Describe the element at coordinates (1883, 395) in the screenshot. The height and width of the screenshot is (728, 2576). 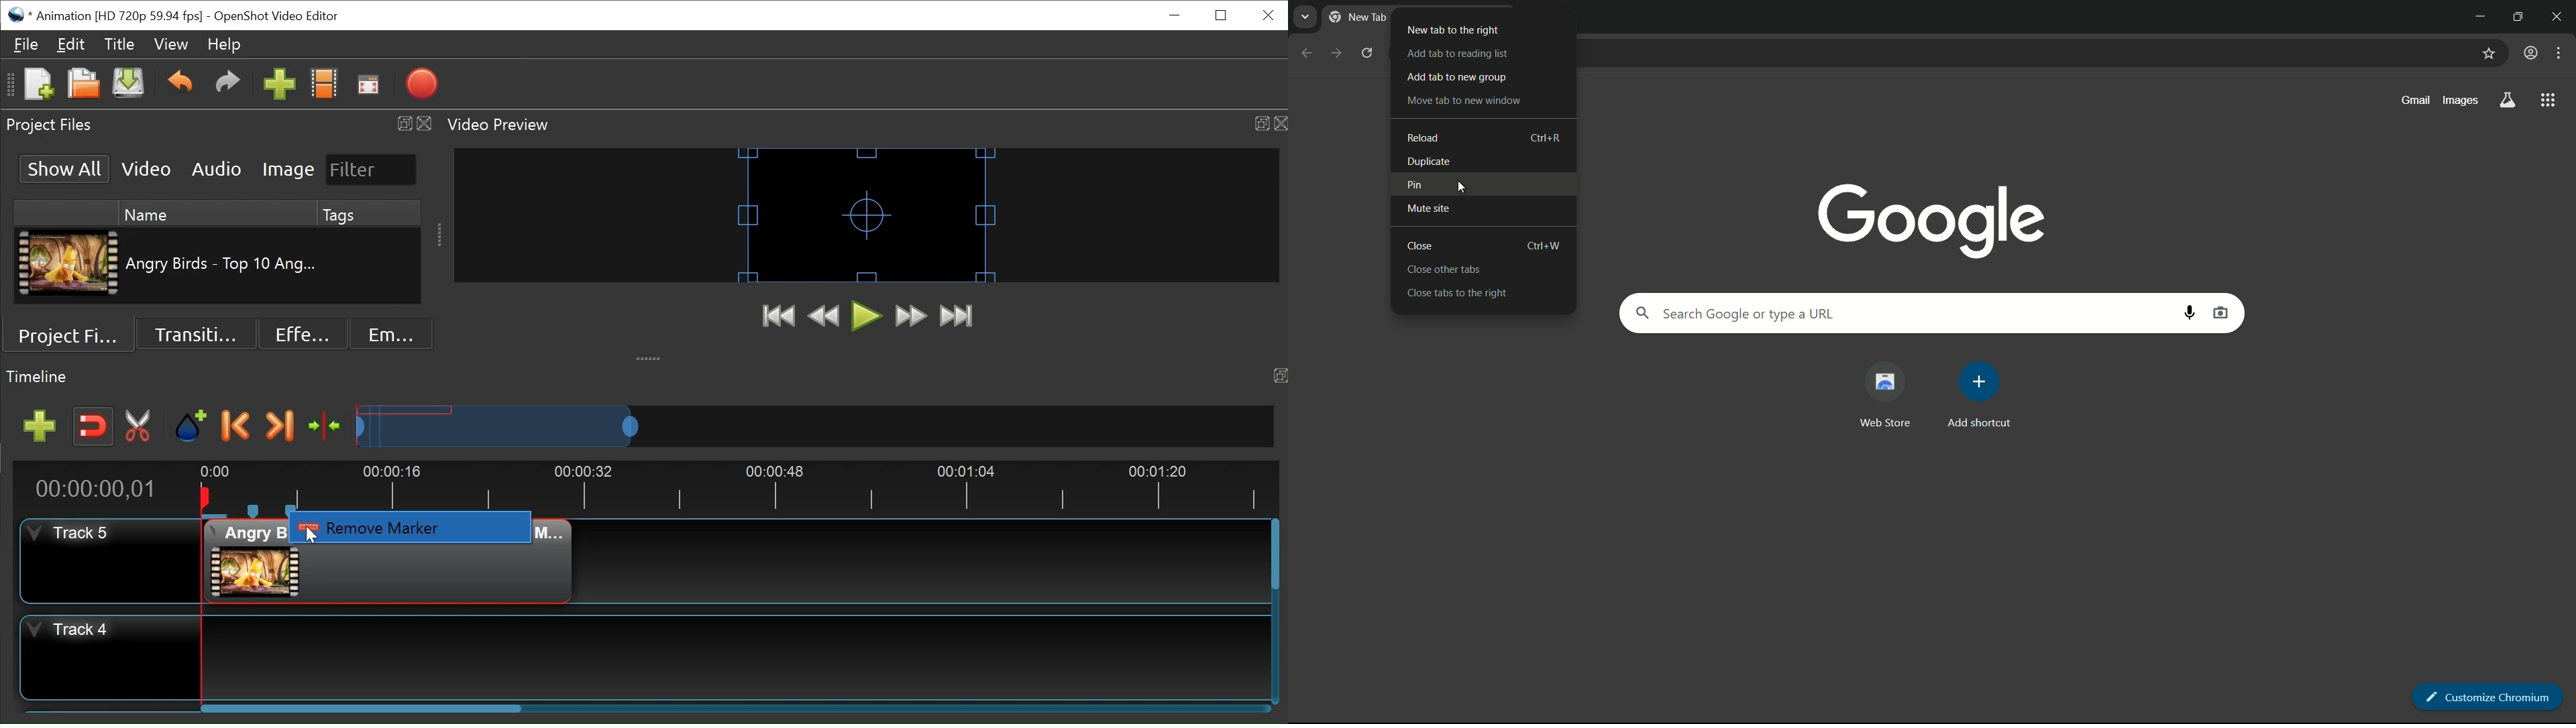
I see `web store` at that location.